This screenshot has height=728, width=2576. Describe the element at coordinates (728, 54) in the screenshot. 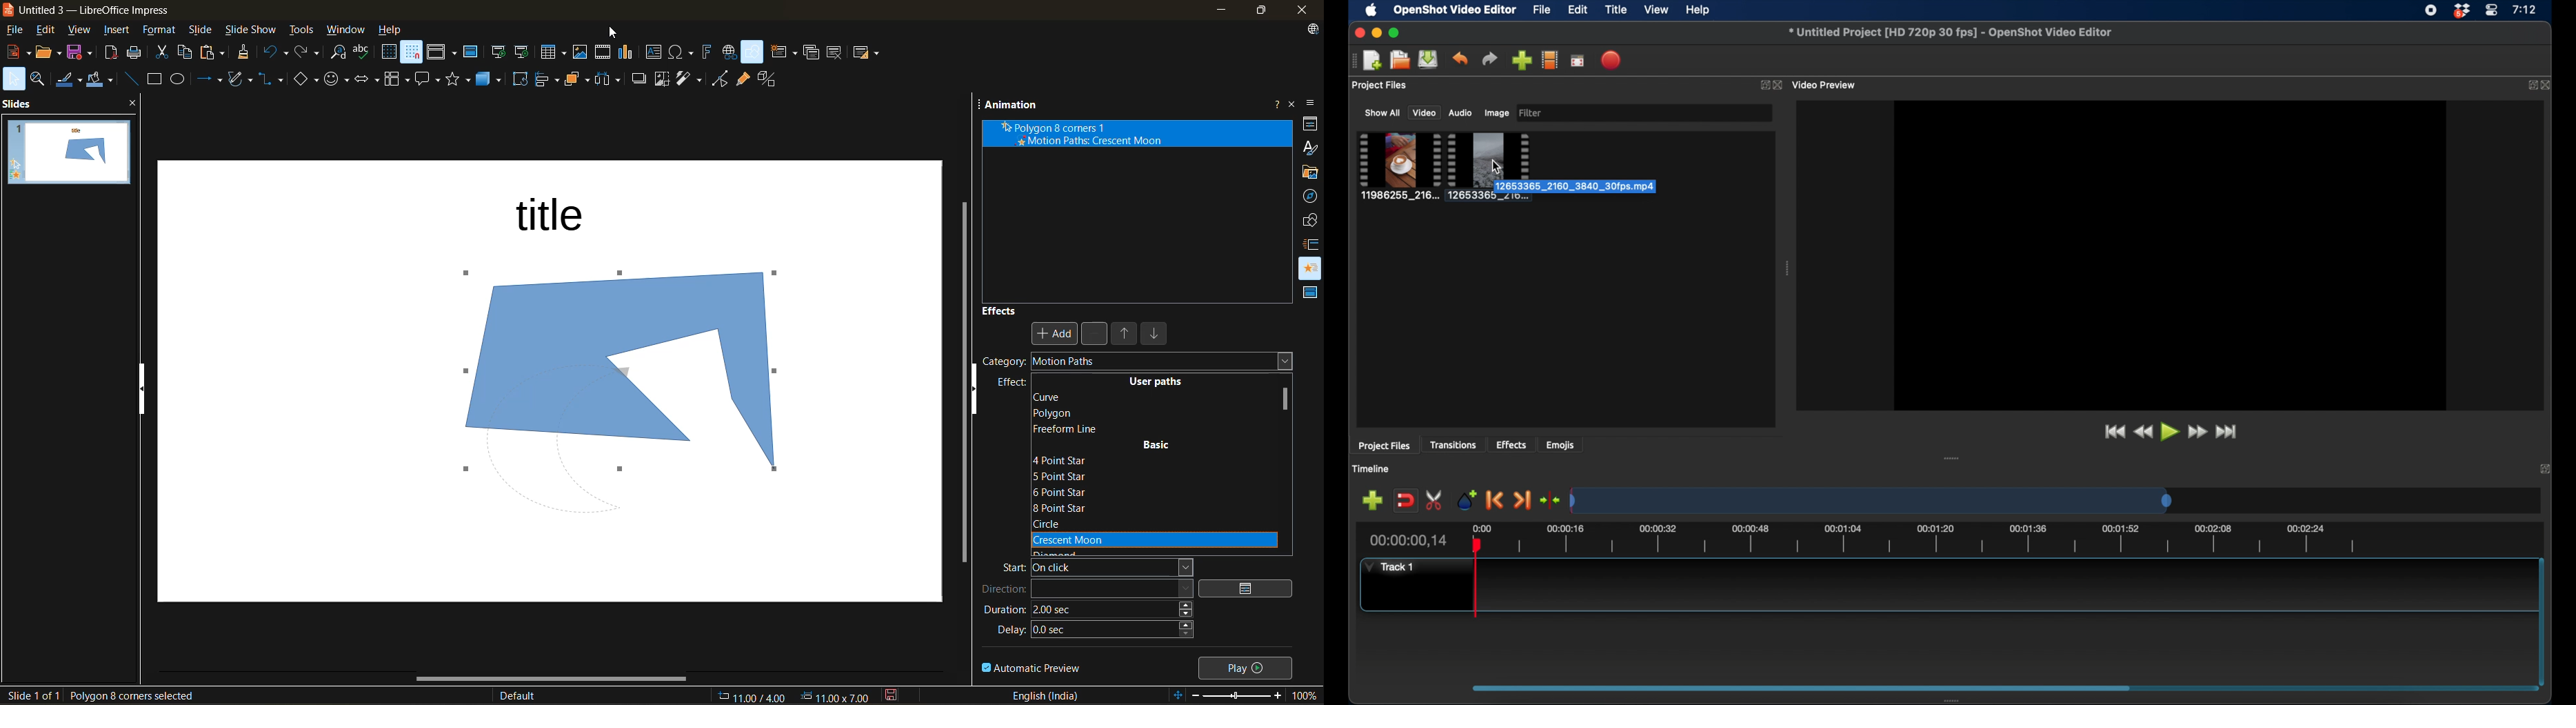

I see `insert hyperlink` at that location.